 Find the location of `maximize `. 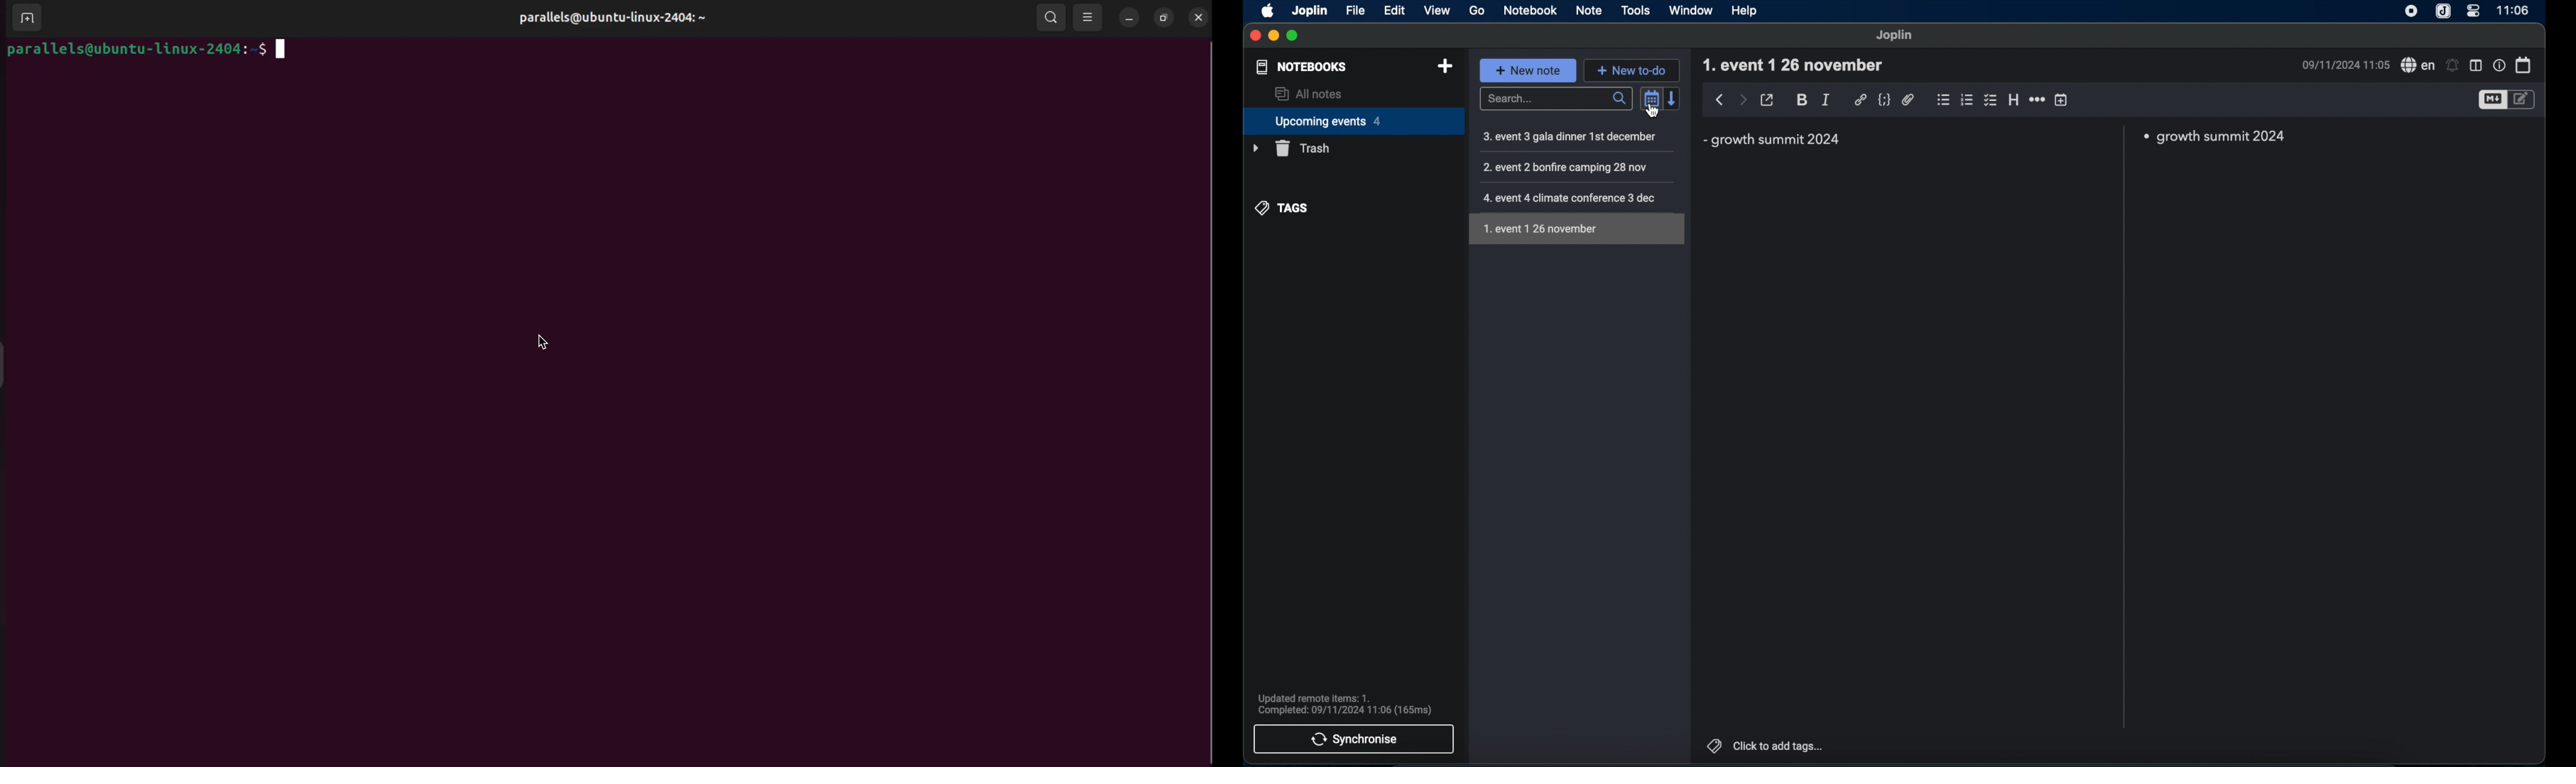

maximize  is located at coordinates (1293, 36).